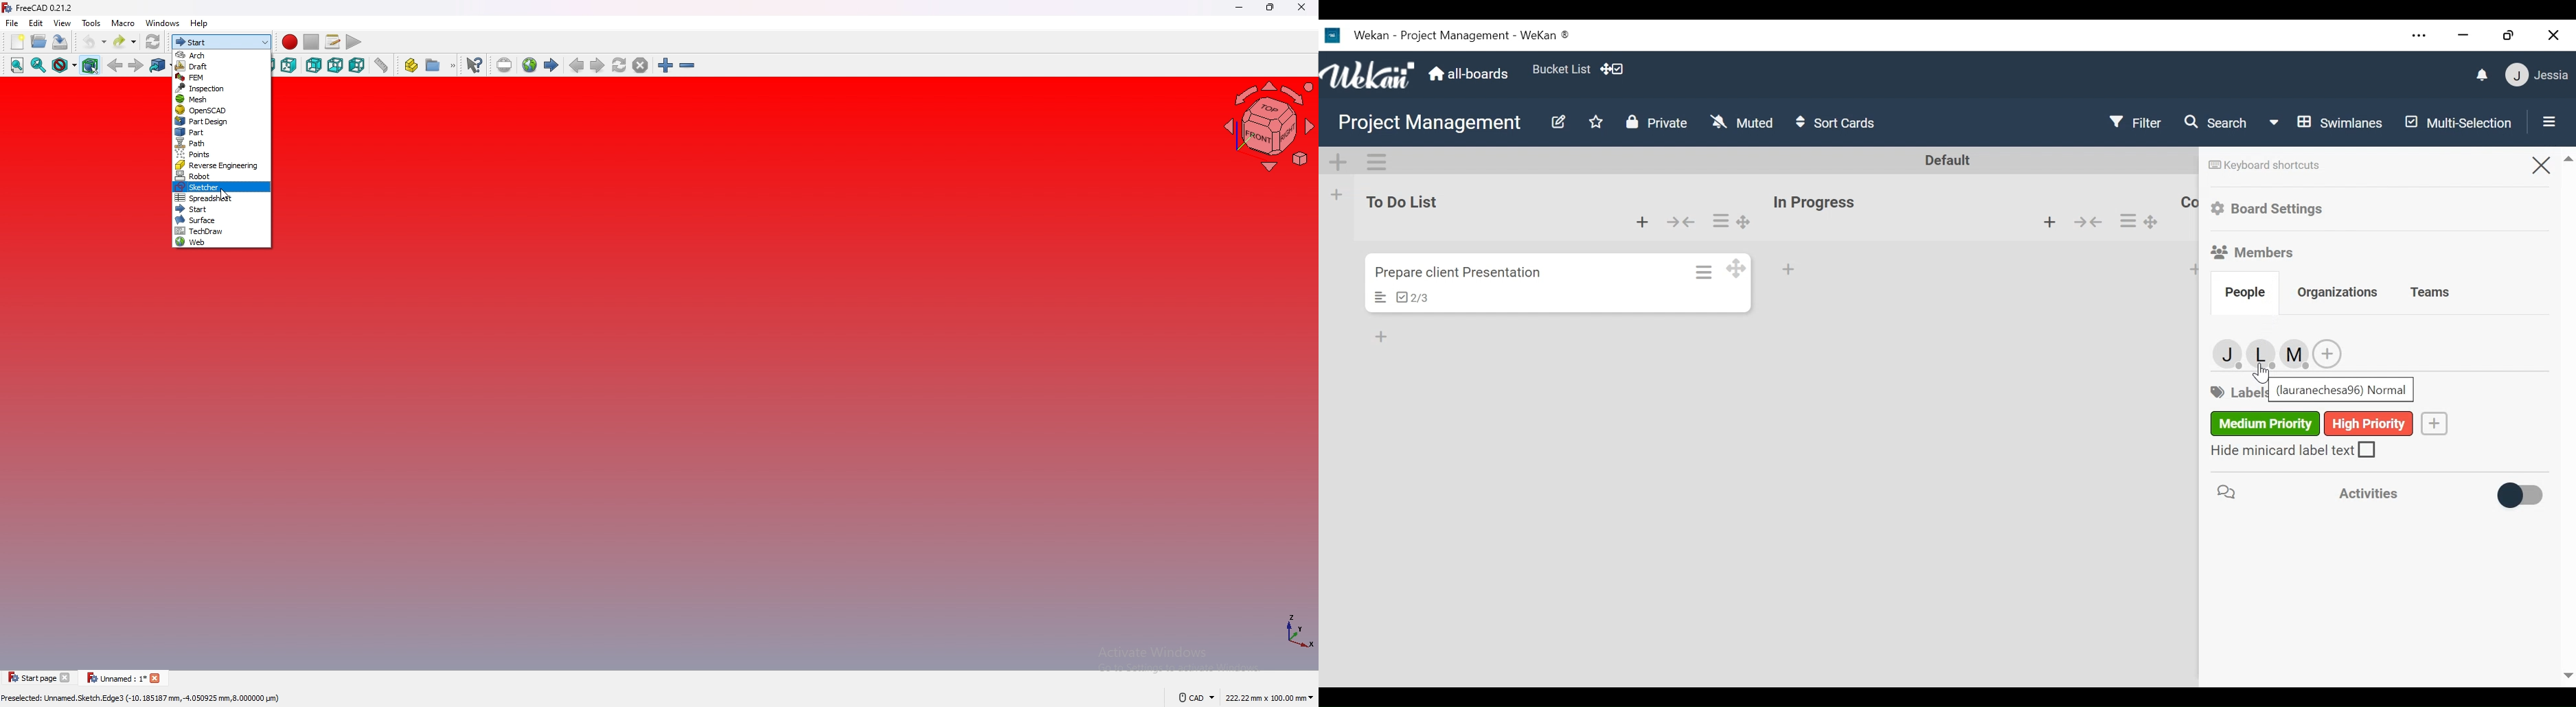 This screenshot has width=2576, height=728. Describe the element at coordinates (2127, 221) in the screenshot. I see `Card actions` at that location.